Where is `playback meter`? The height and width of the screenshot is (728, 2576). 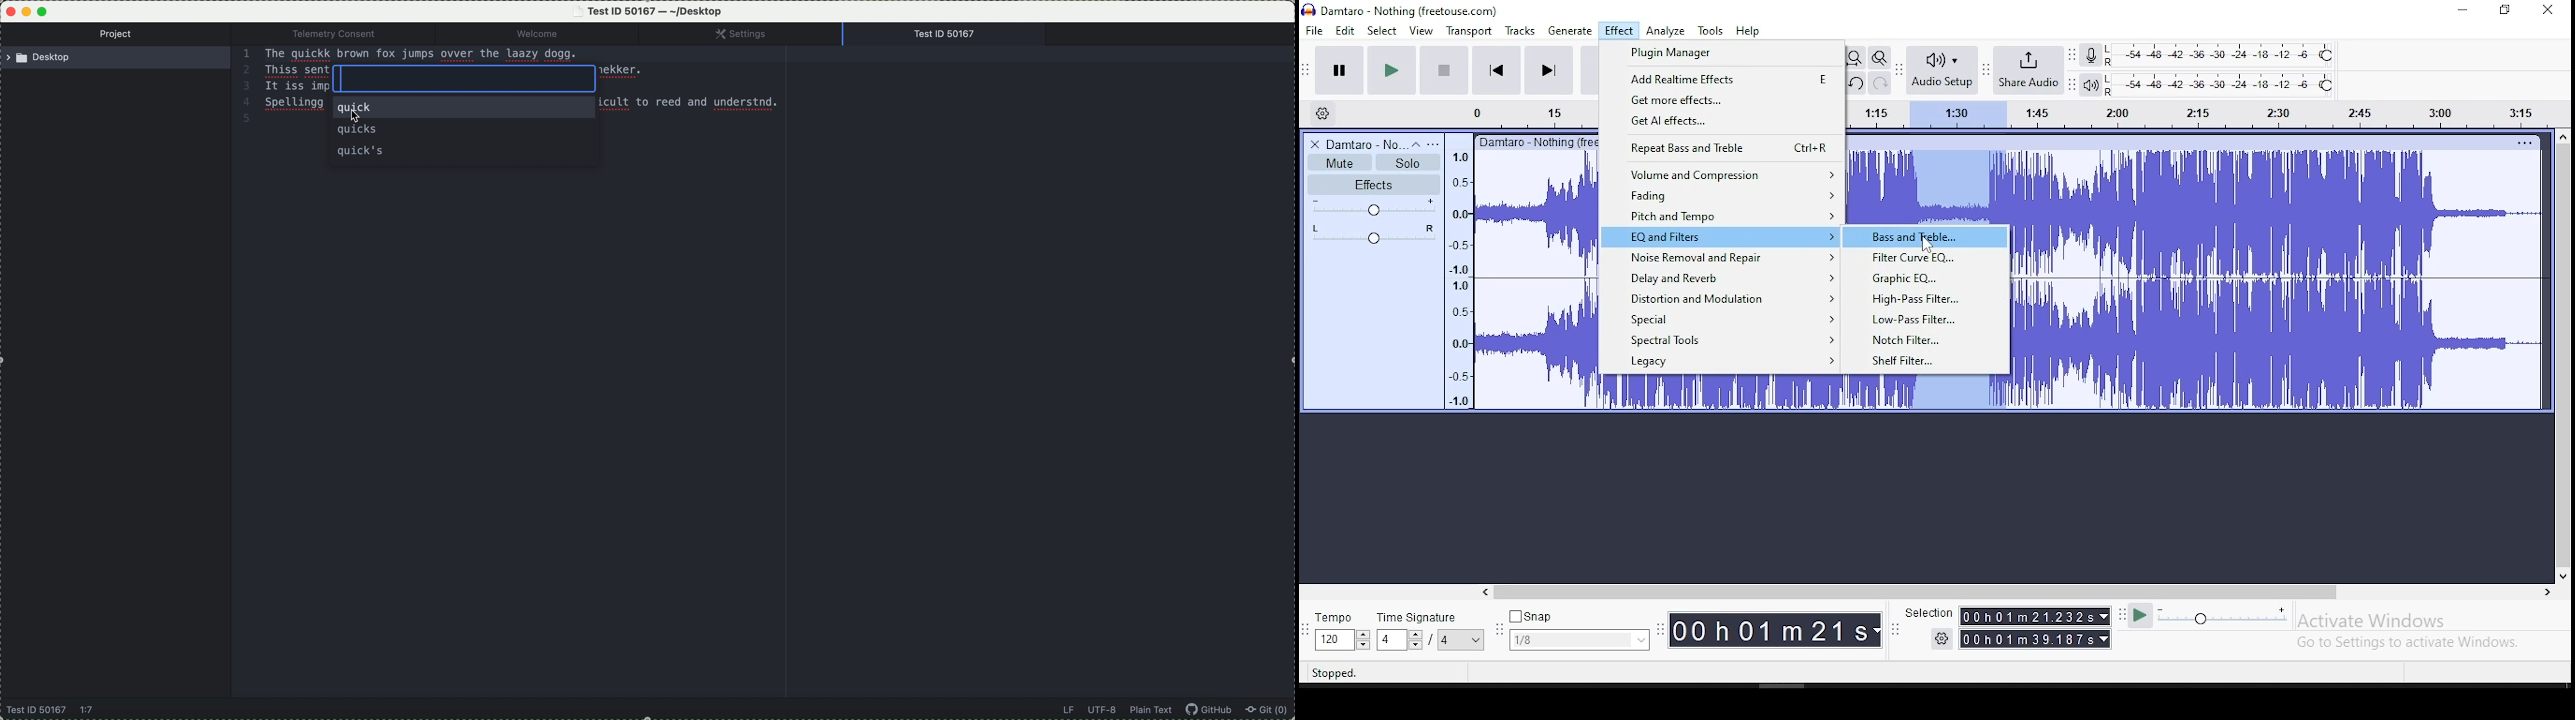 playback meter is located at coordinates (2092, 85).